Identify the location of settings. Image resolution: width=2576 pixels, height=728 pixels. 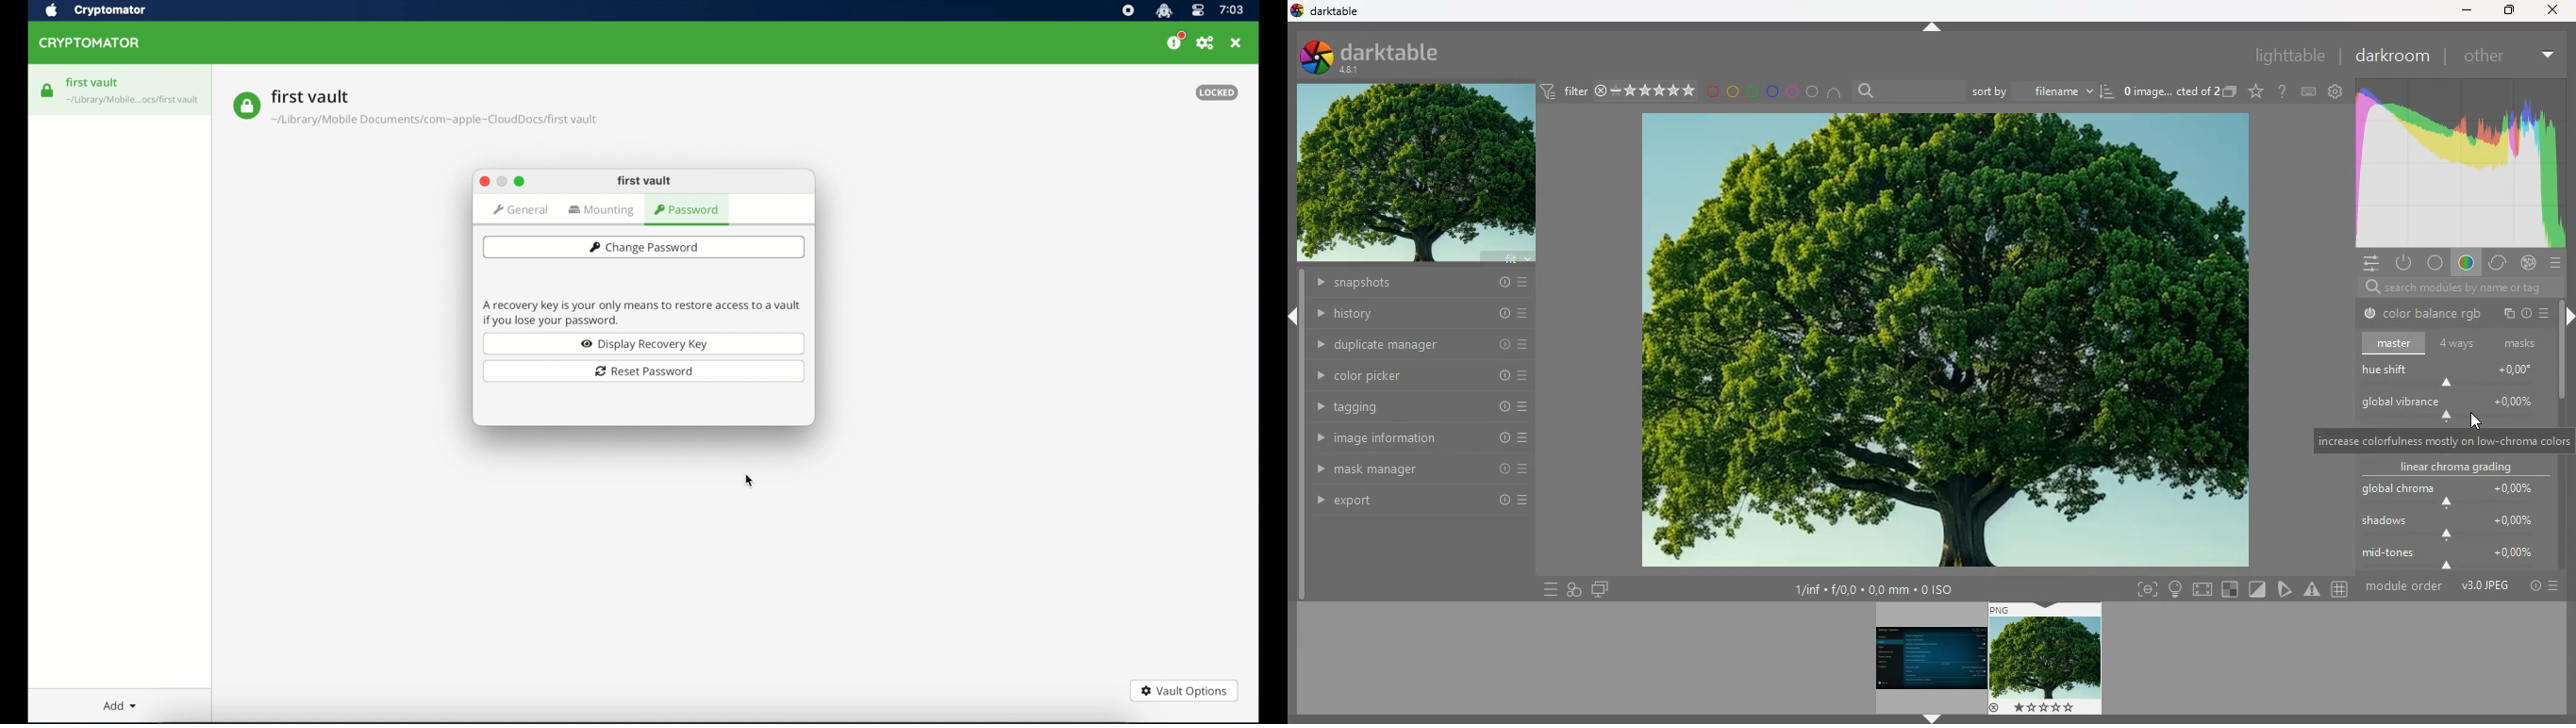
(2335, 90).